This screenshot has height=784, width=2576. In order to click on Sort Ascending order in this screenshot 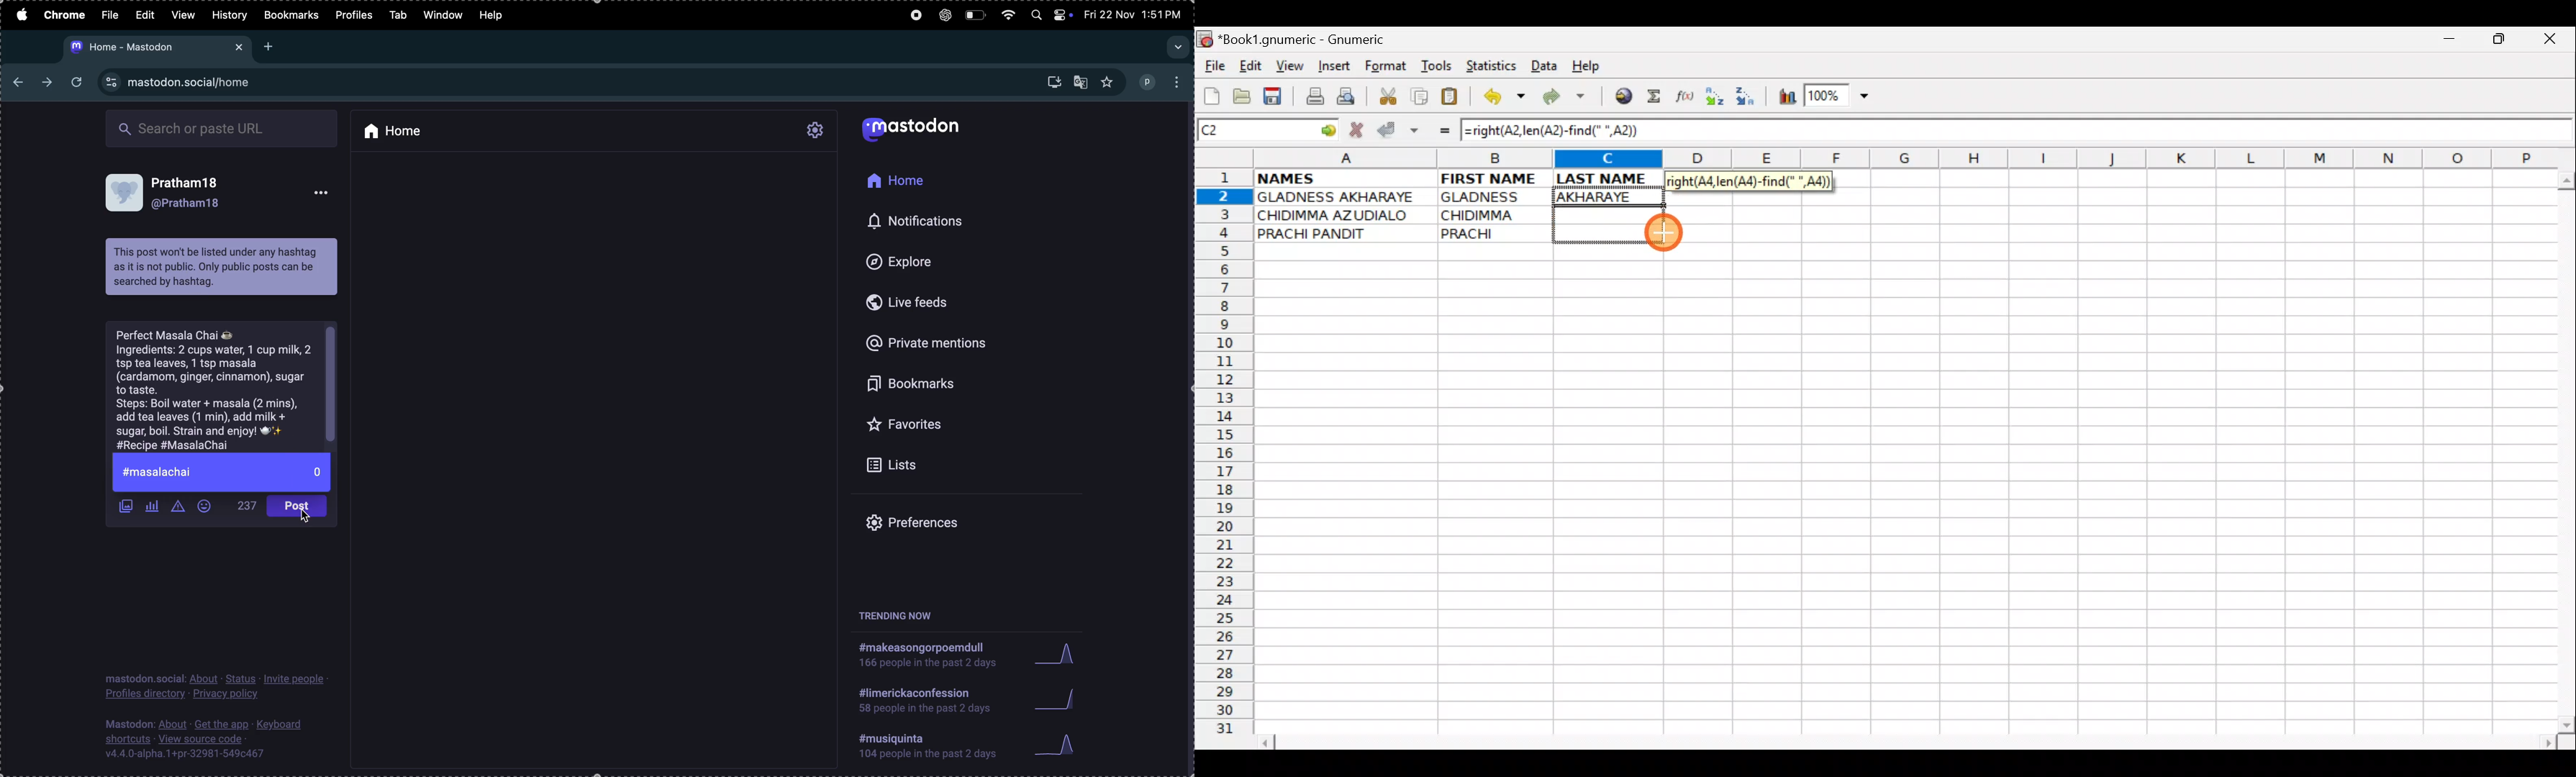, I will do `click(1719, 99)`.